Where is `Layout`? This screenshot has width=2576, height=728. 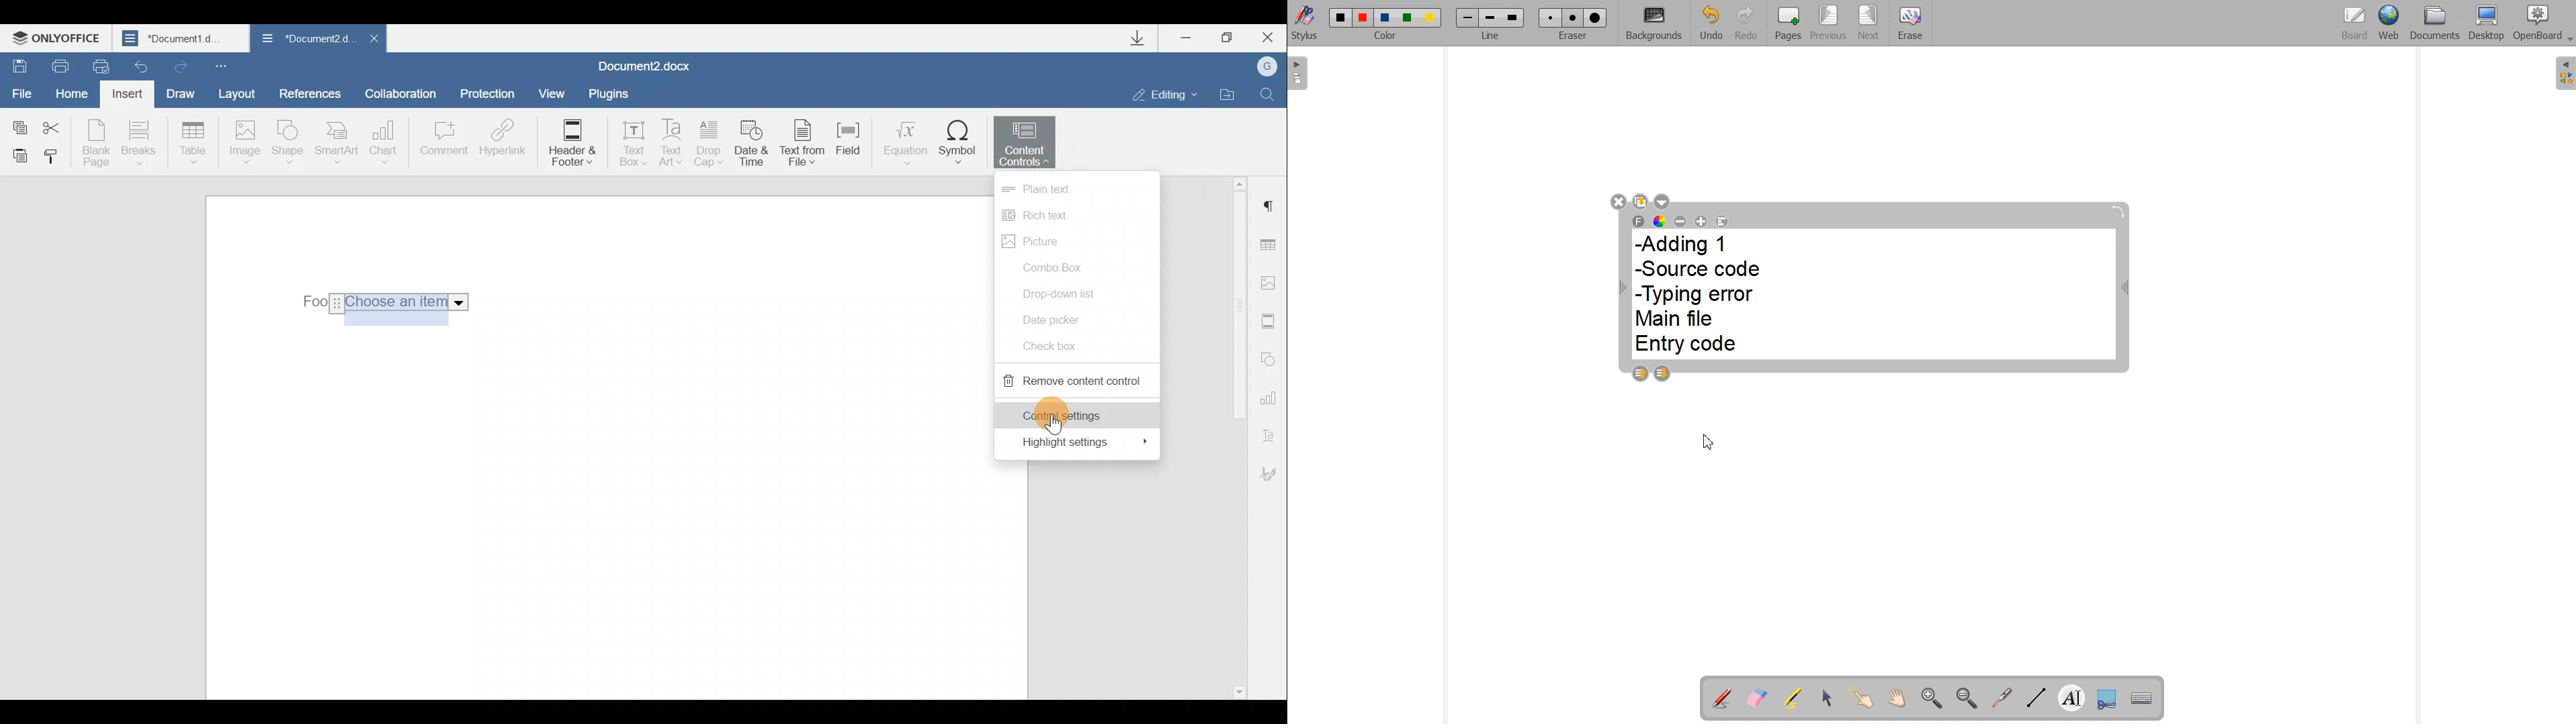
Layout is located at coordinates (236, 93).